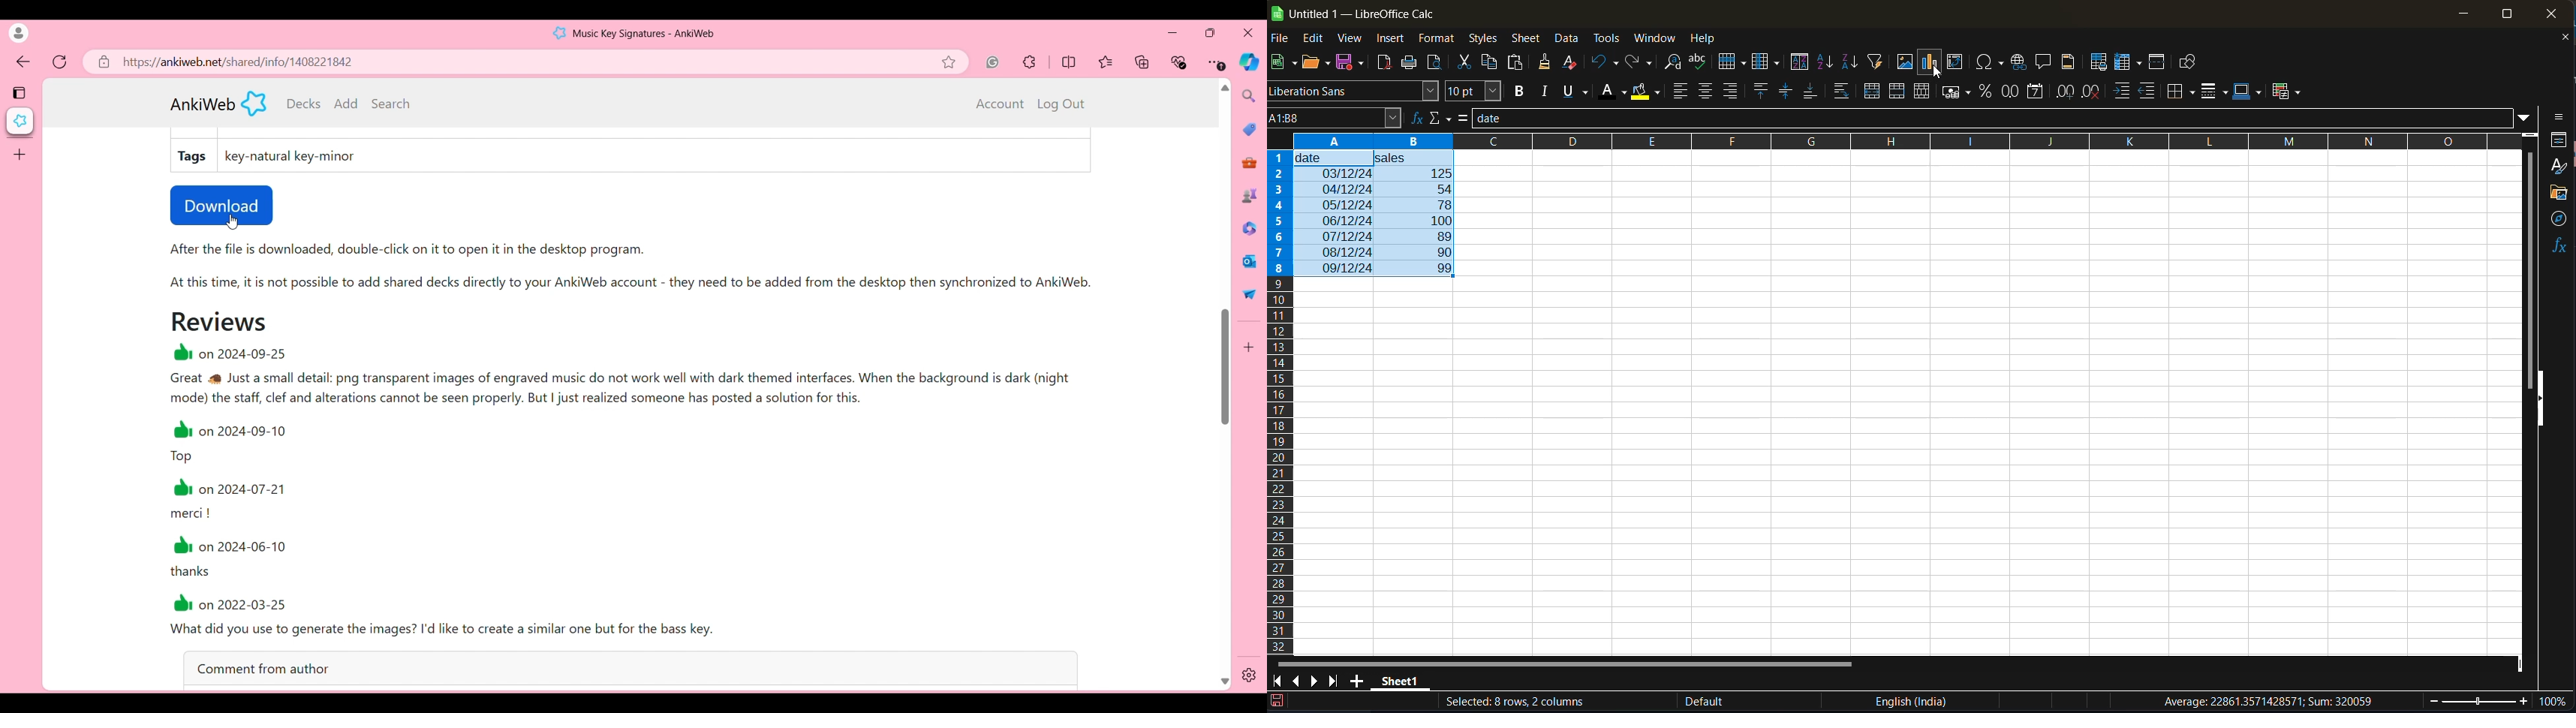 This screenshot has width=2576, height=728. Describe the element at coordinates (1655, 40) in the screenshot. I see `window` at that location.